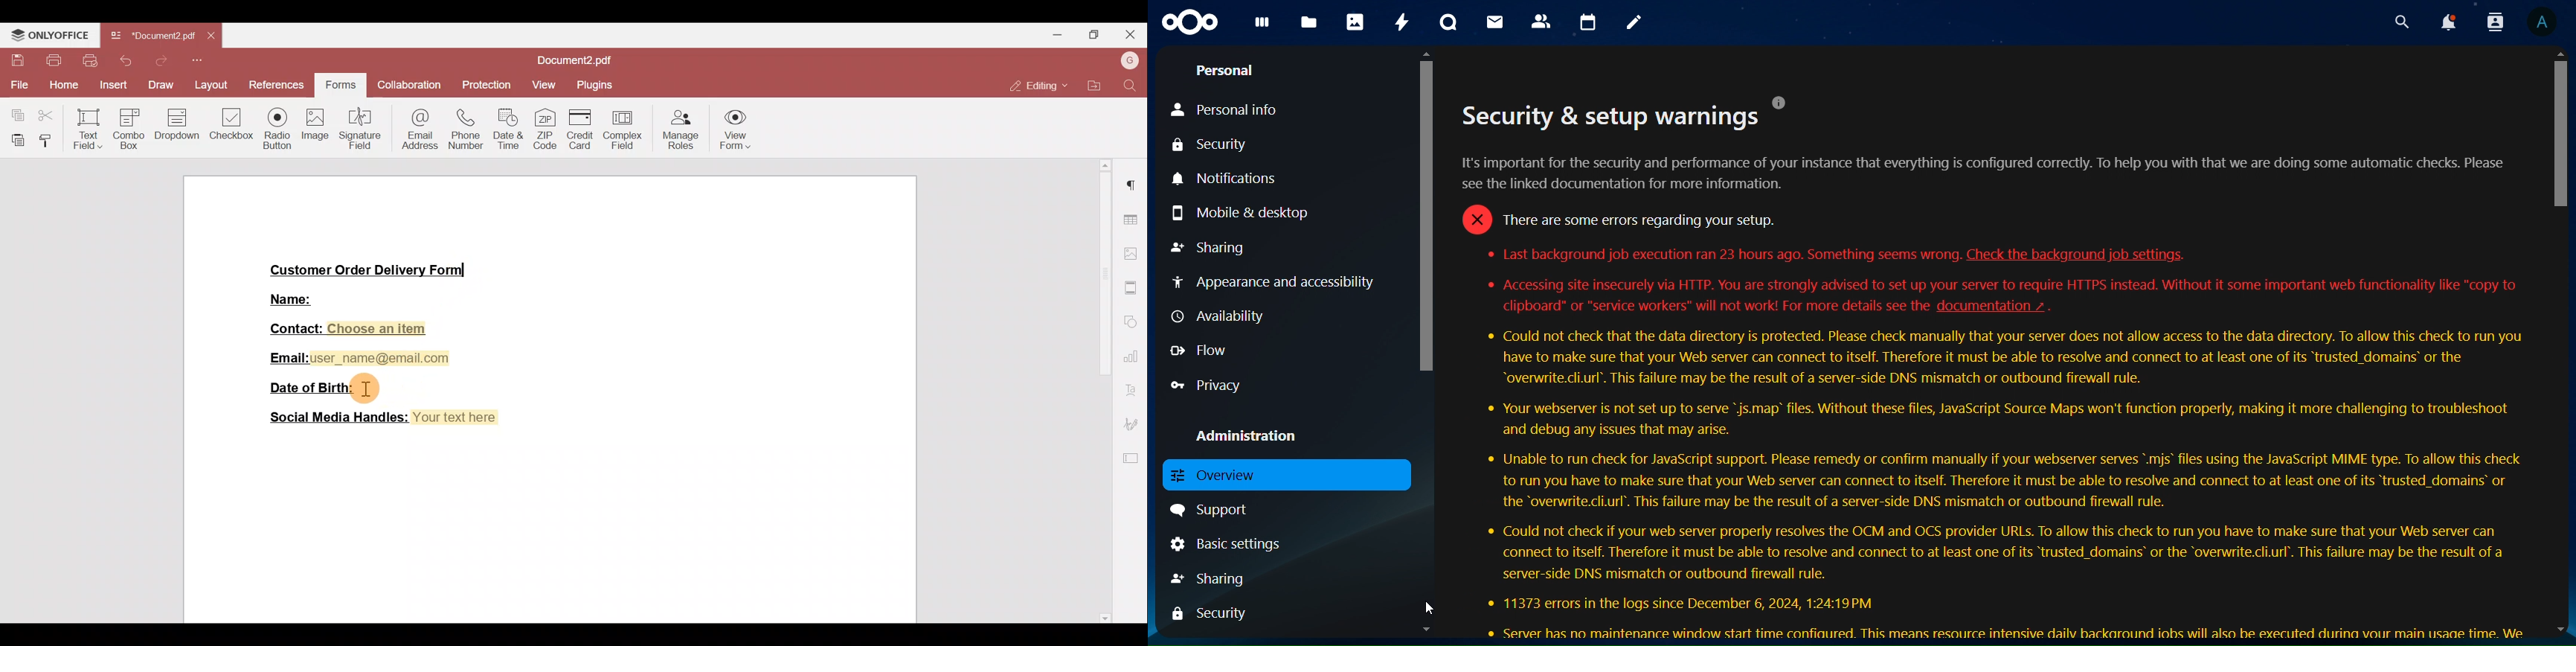 The height and width of the screenshot is (672, 2576). Describe the element at coordinates (1432, 608) in the screenshot. I see `Cursor` at that location.